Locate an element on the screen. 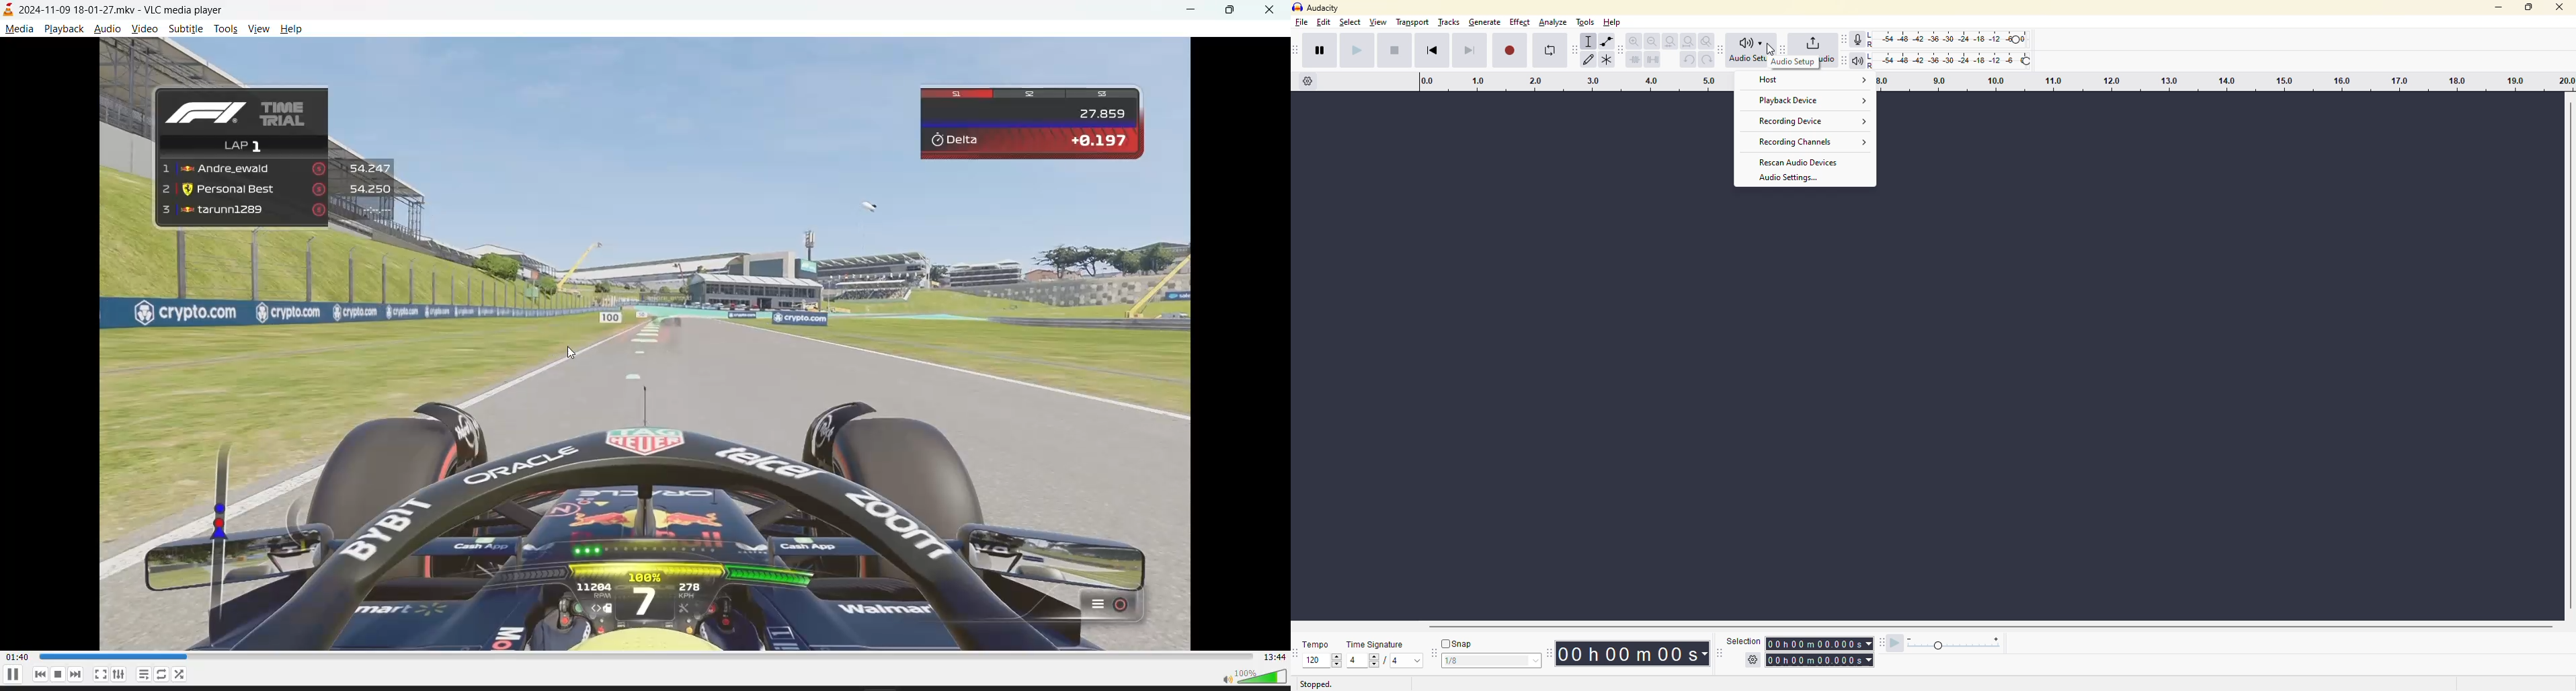 This screenshot has width=2576, height=700. effect is located at coordinates (1517, 23).